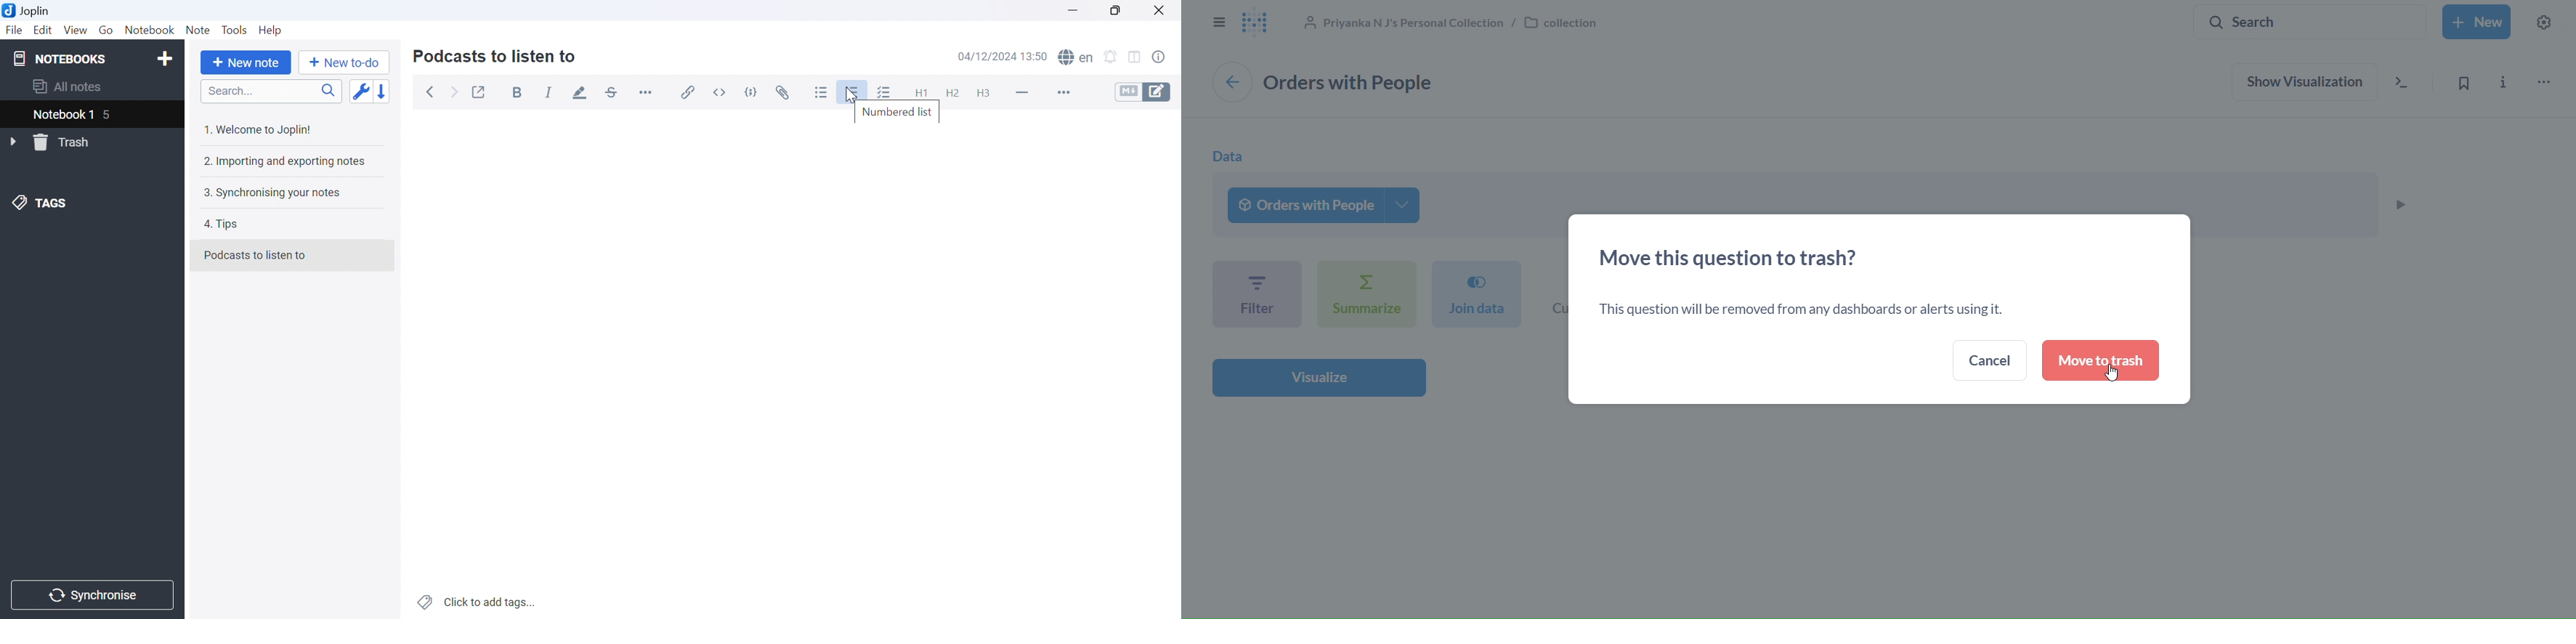  Describe the element at coordinates (60, 57) in the screenshot. I see `NOTEBOOKS` at that location.